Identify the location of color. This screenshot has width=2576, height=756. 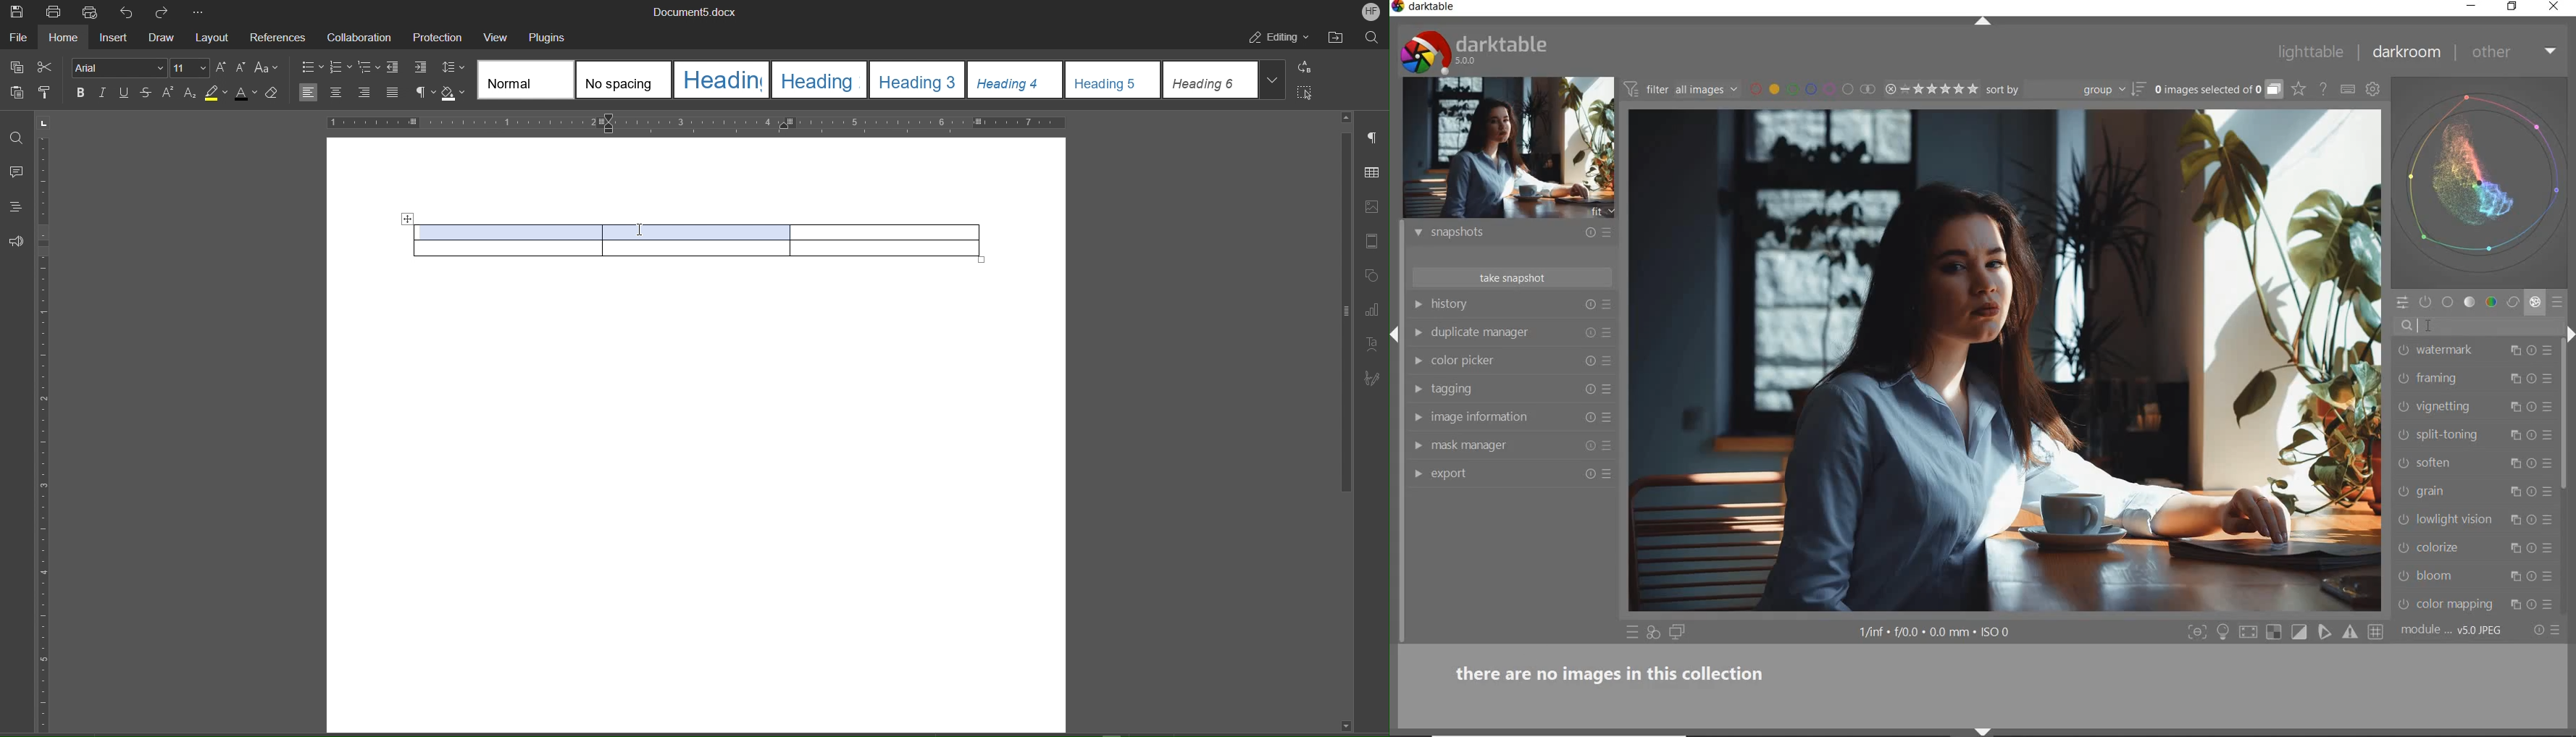
(2491, 303).